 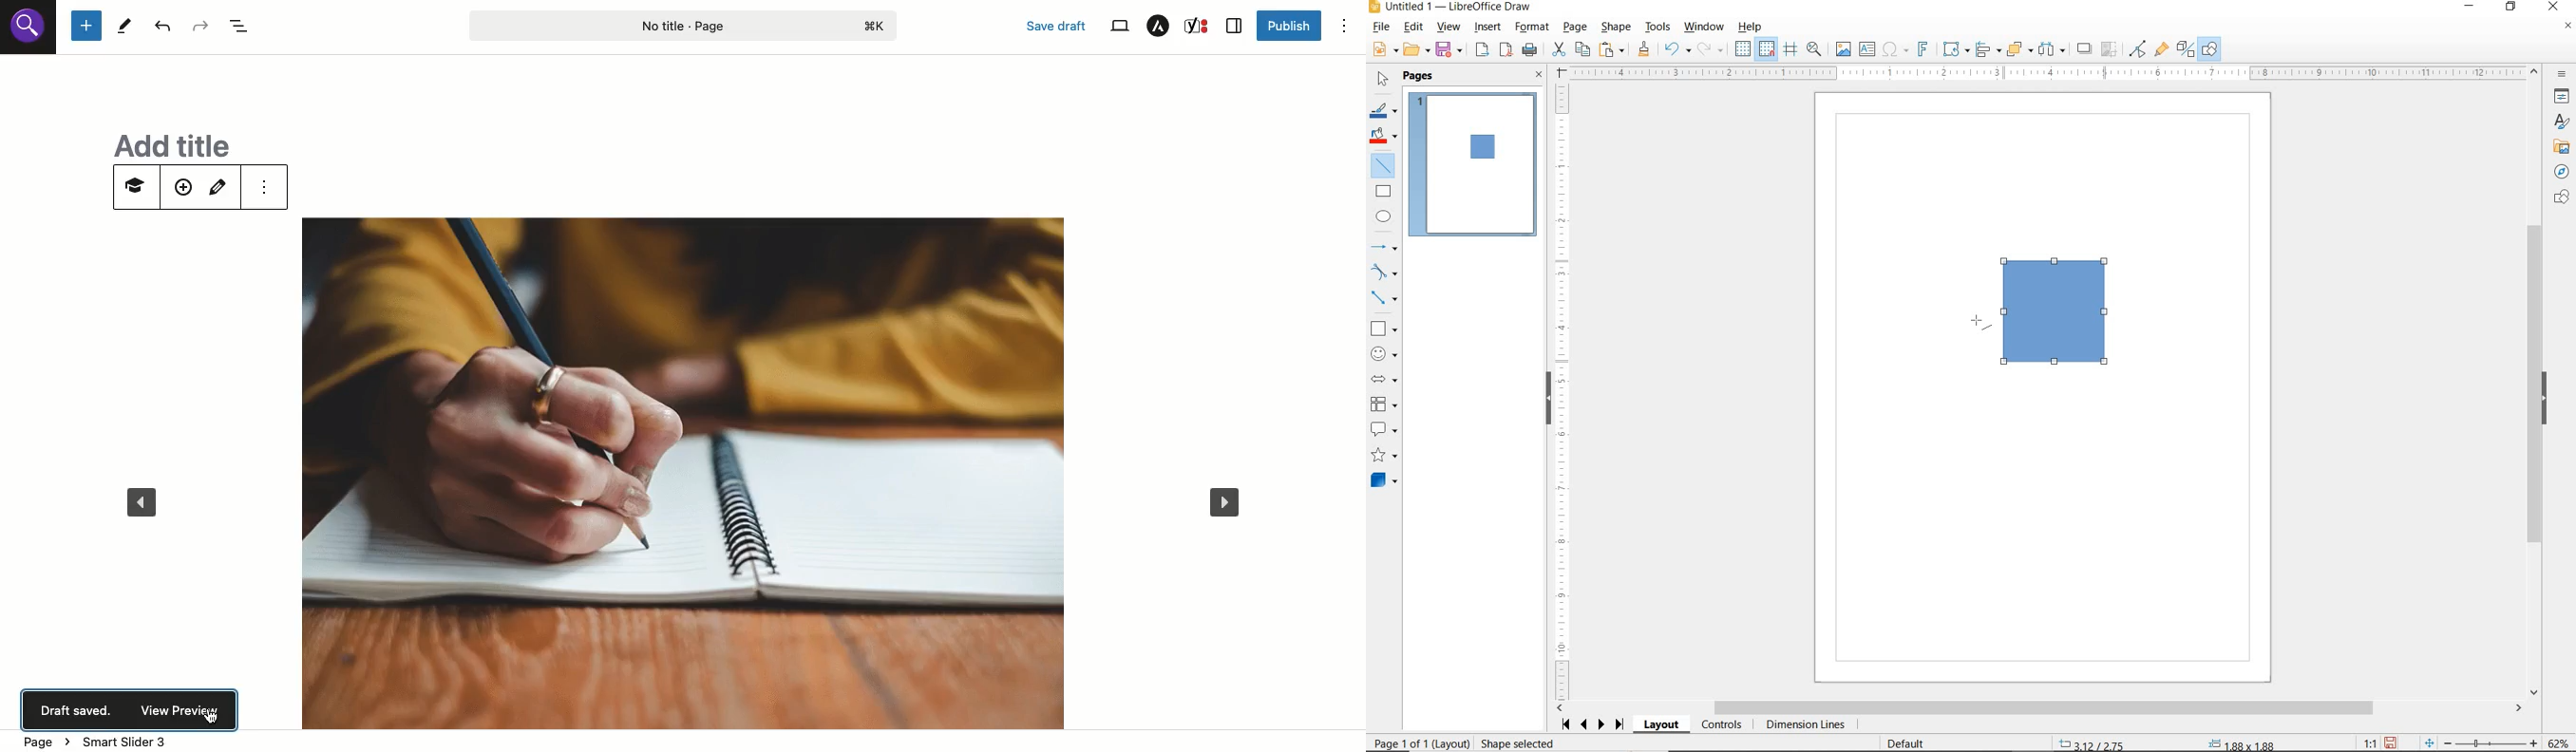 What do you see at coordinates (2139, 50) in the screenshot?
I see `TOGGLE POINT EDIT MODE` at bounding box center [2139, 50].